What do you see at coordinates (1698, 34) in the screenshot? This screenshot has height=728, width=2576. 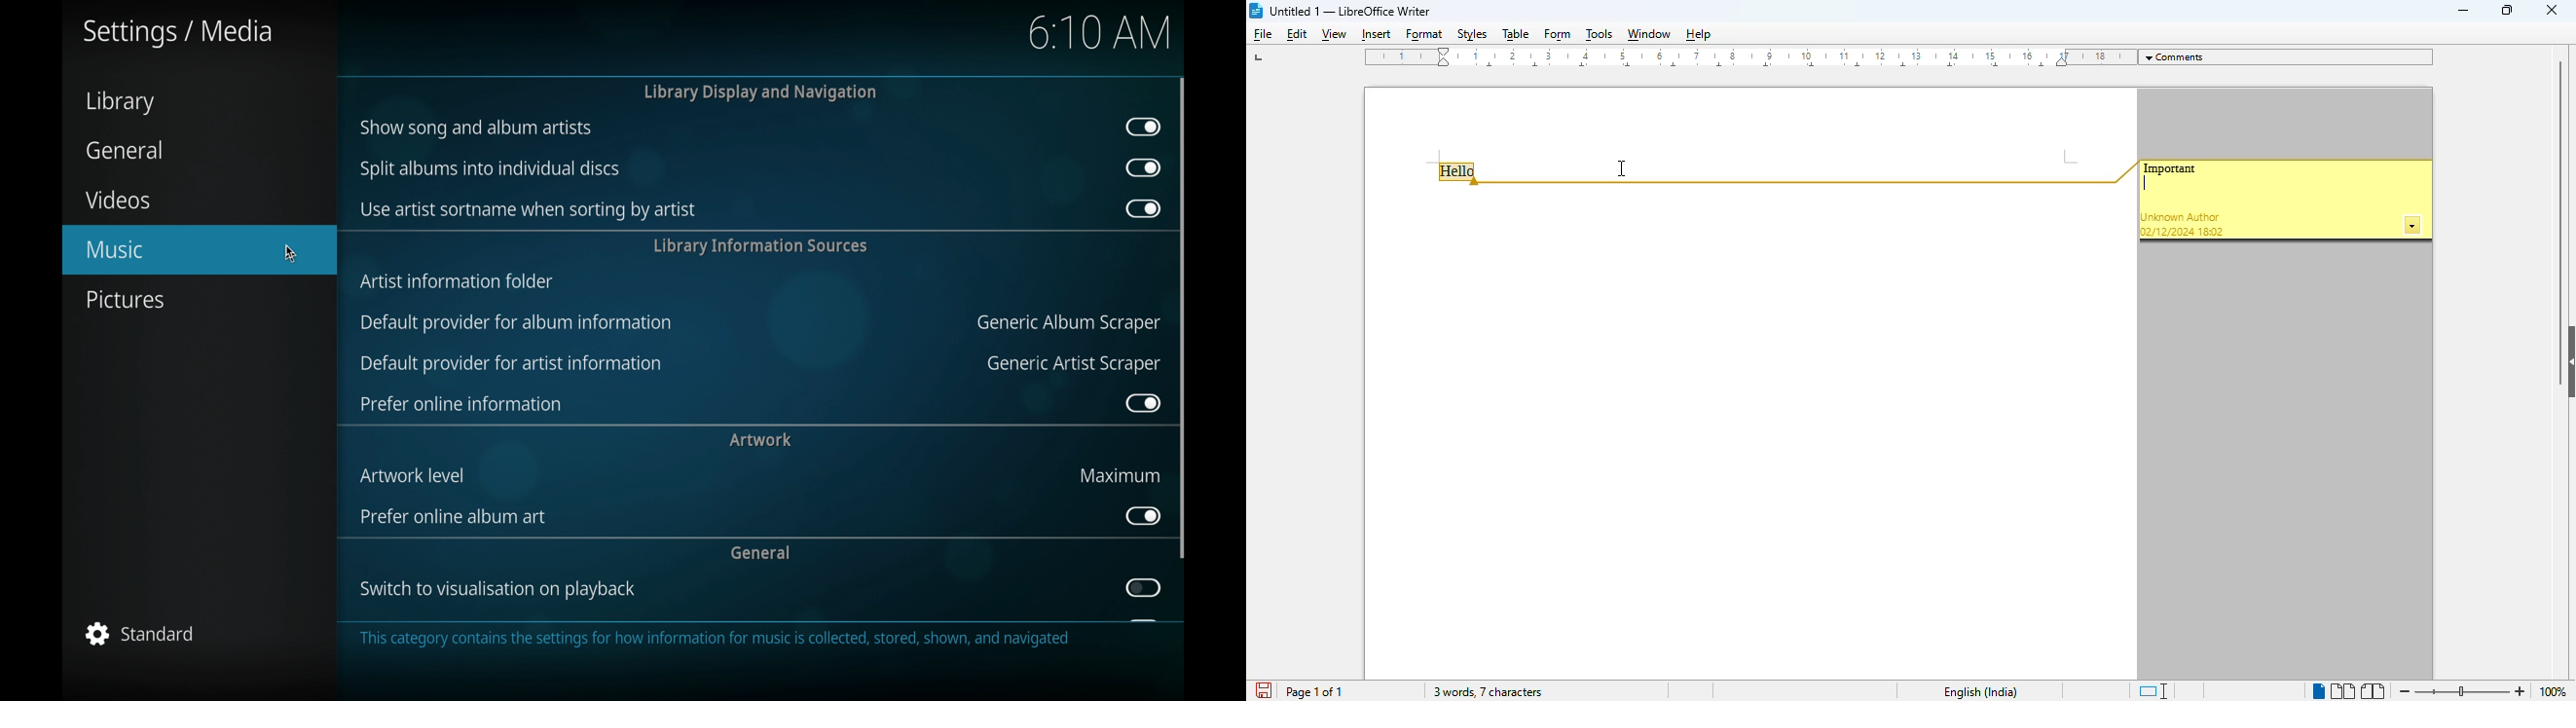 I see `help` at bounding box center [1698, 34].